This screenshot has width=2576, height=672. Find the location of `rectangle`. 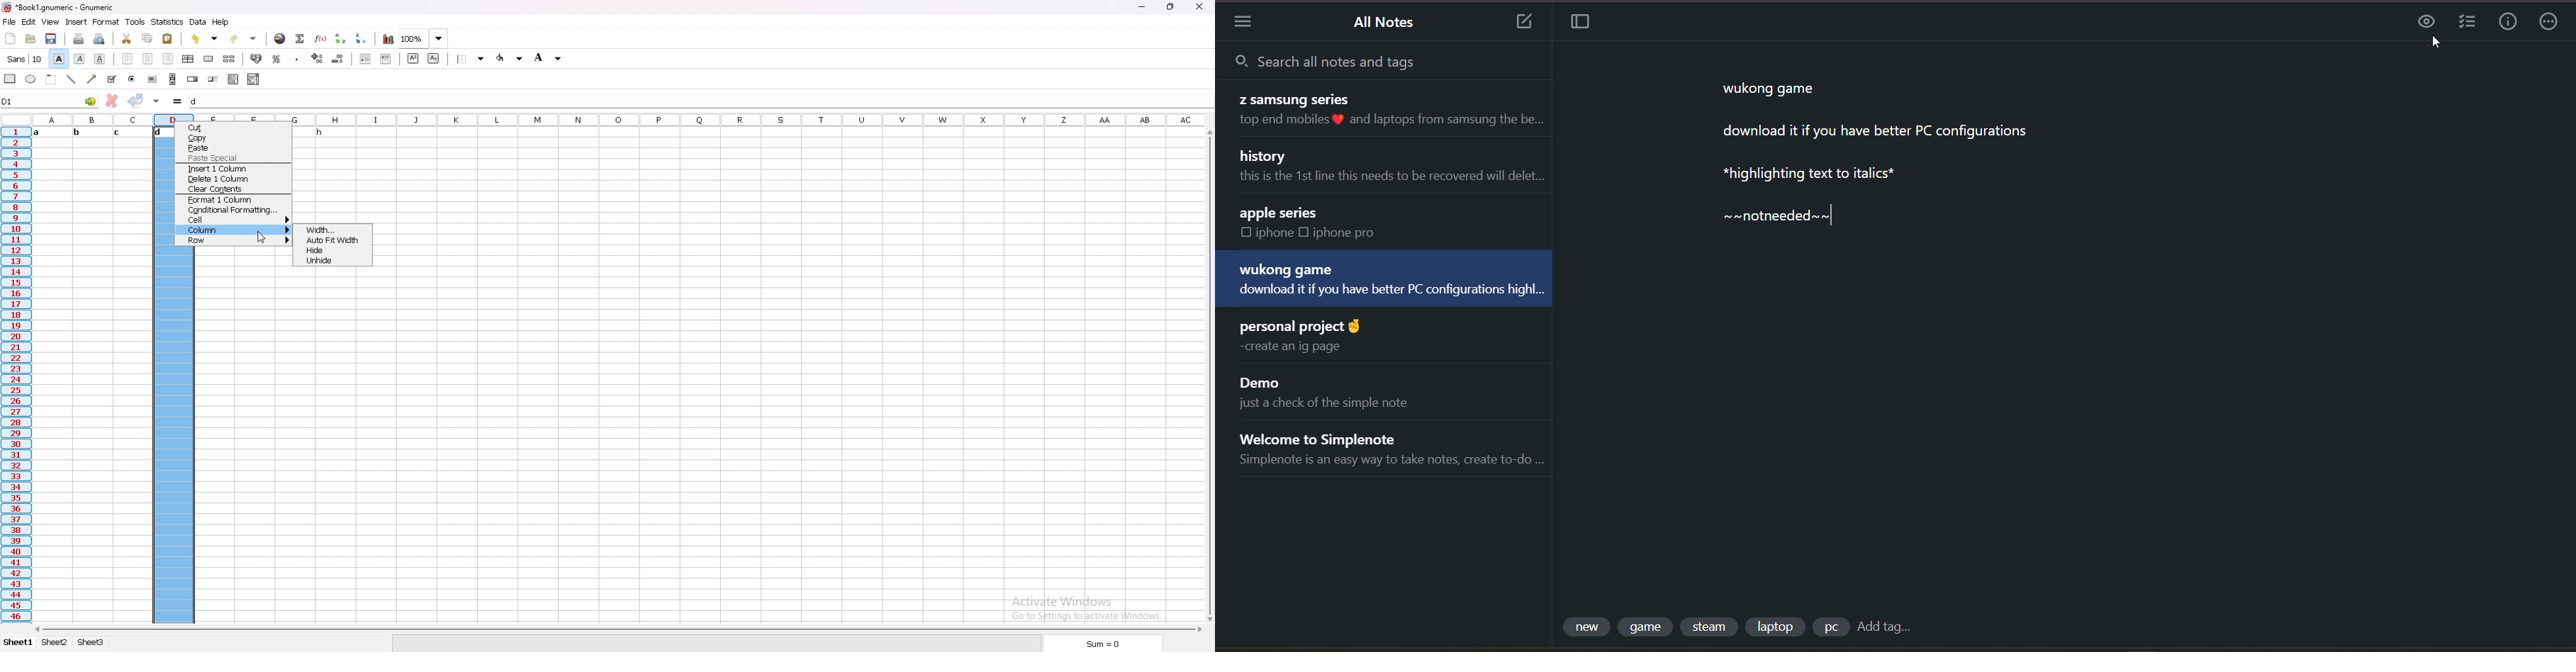

rectangle is located at coordinates (10, 78).